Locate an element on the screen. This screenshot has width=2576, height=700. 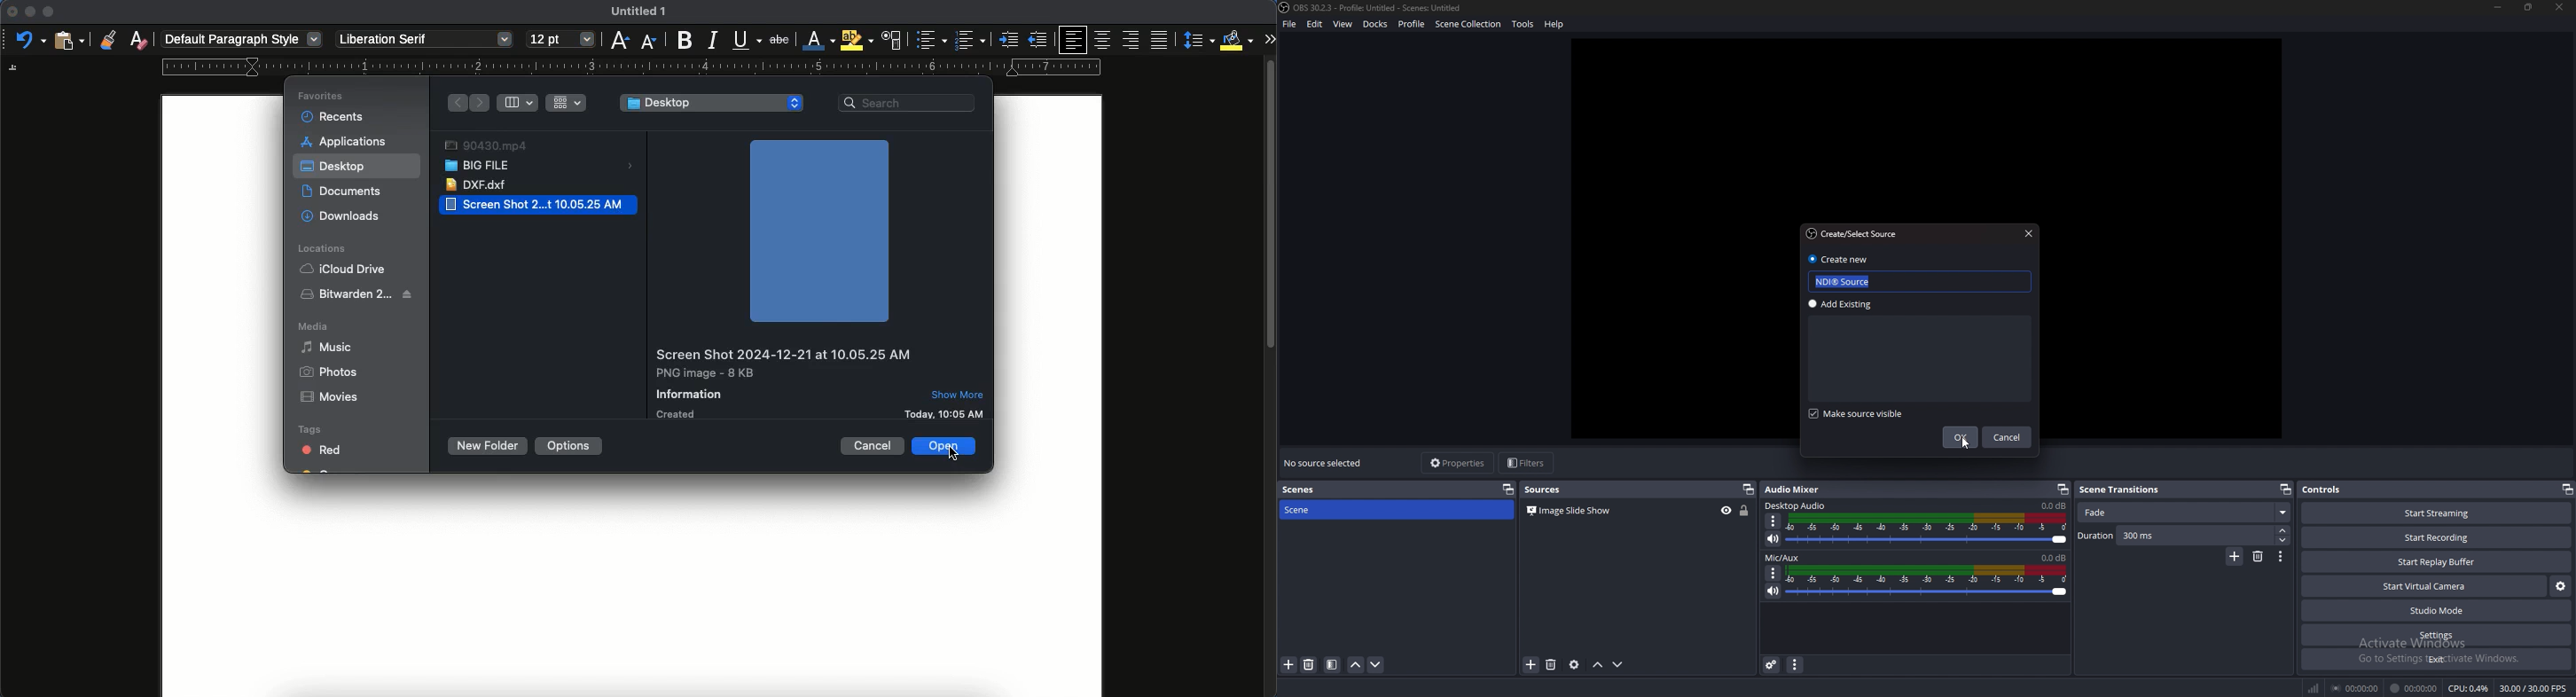
clear formatting  is located at coordinates (138, 39).